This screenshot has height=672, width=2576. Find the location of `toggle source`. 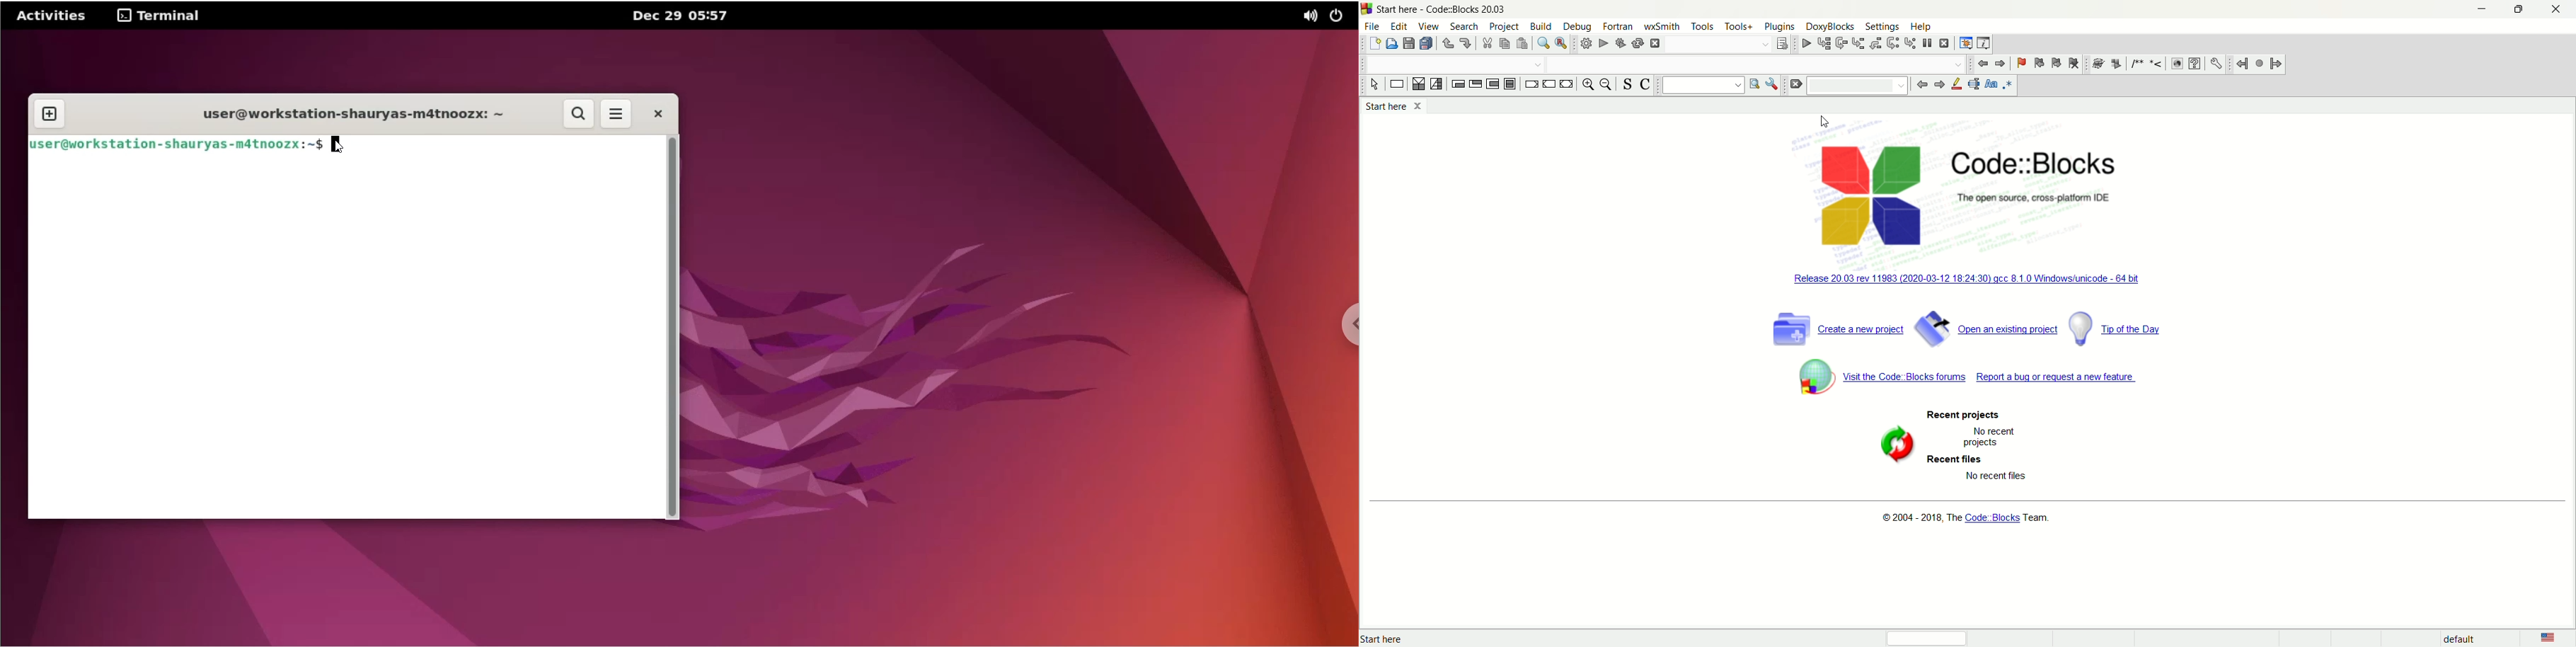

toggle source is located at coordinates (1628, 84).